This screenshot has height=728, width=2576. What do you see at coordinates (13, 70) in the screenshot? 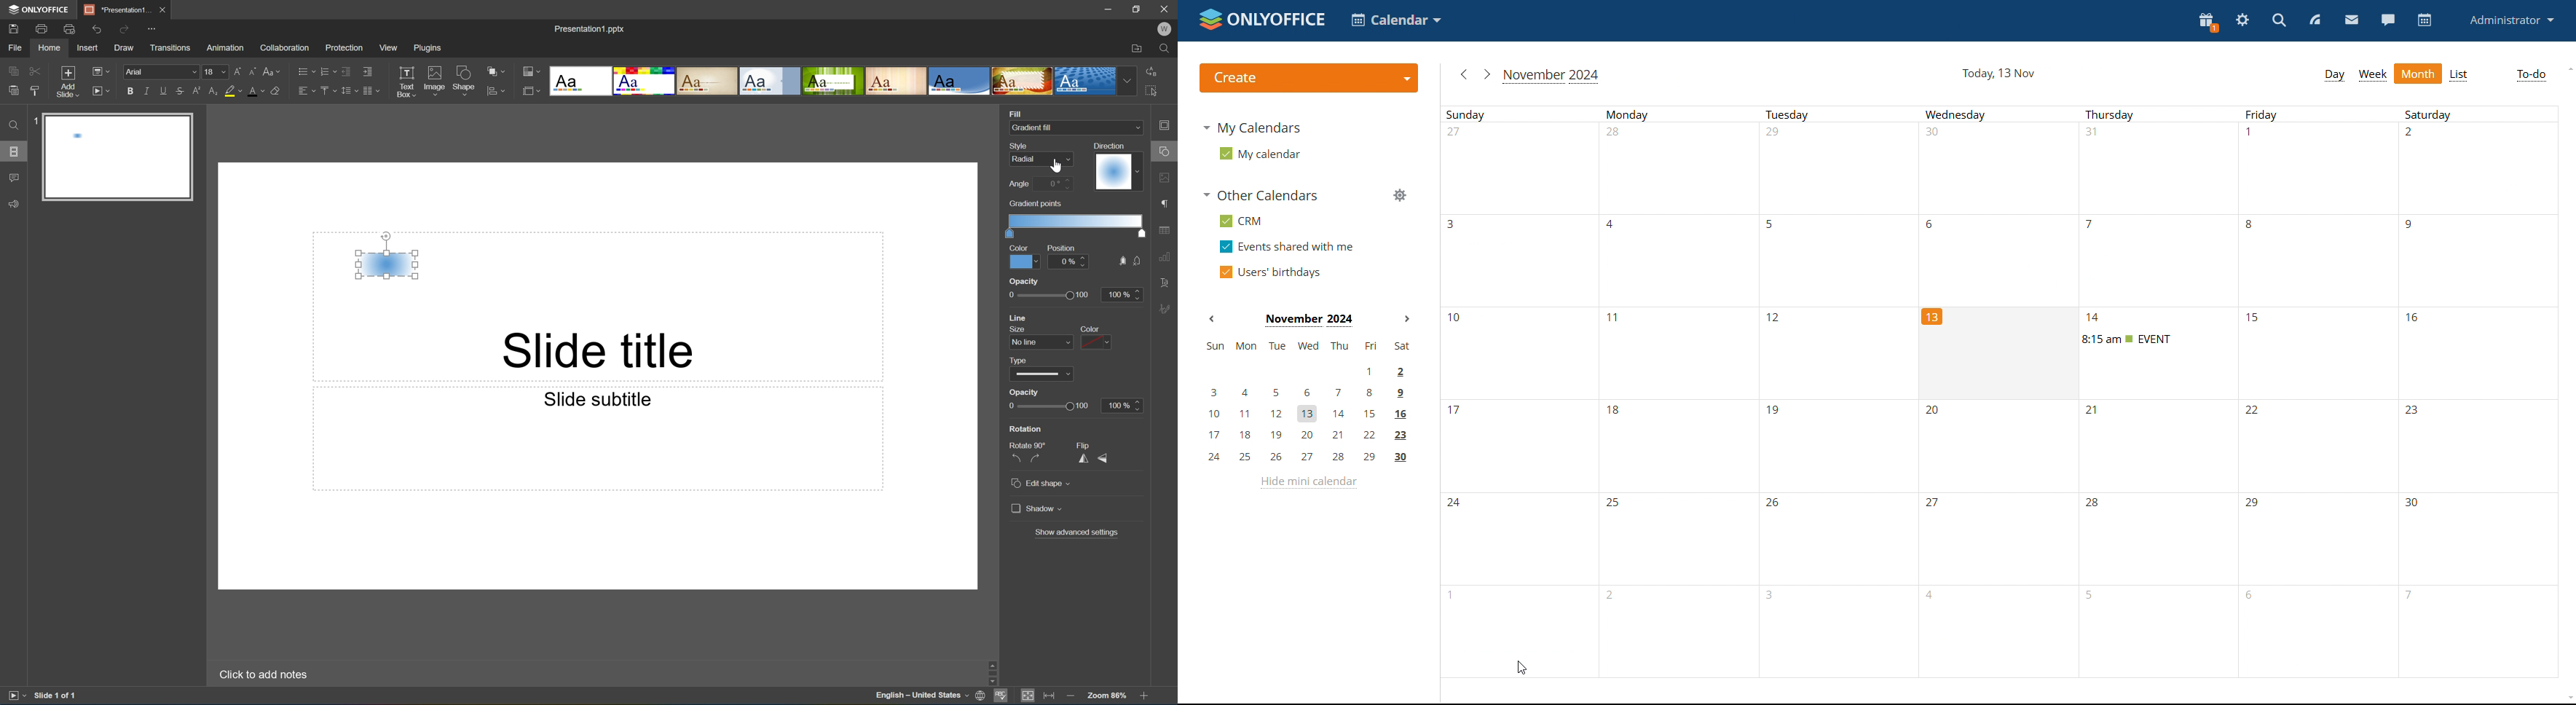
I see `Copy` at bounding box center [13, 70].